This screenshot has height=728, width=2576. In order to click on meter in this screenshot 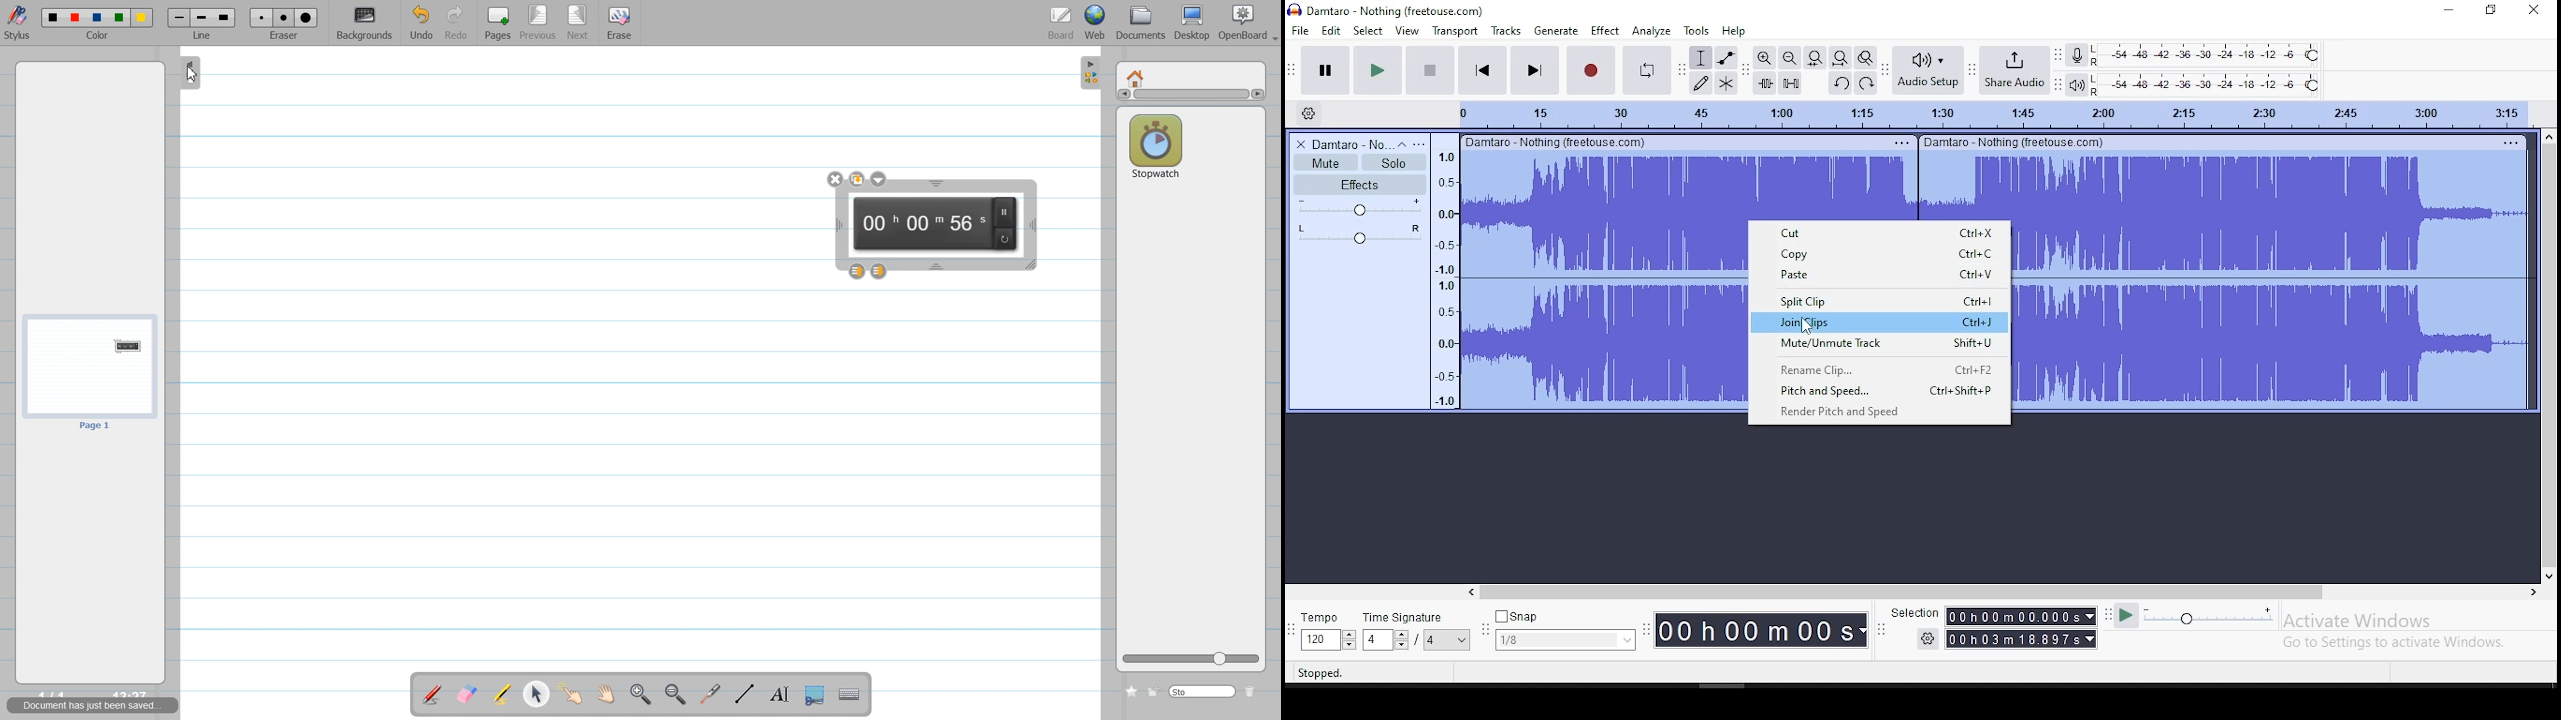, I will do `click(1444, 277)`.